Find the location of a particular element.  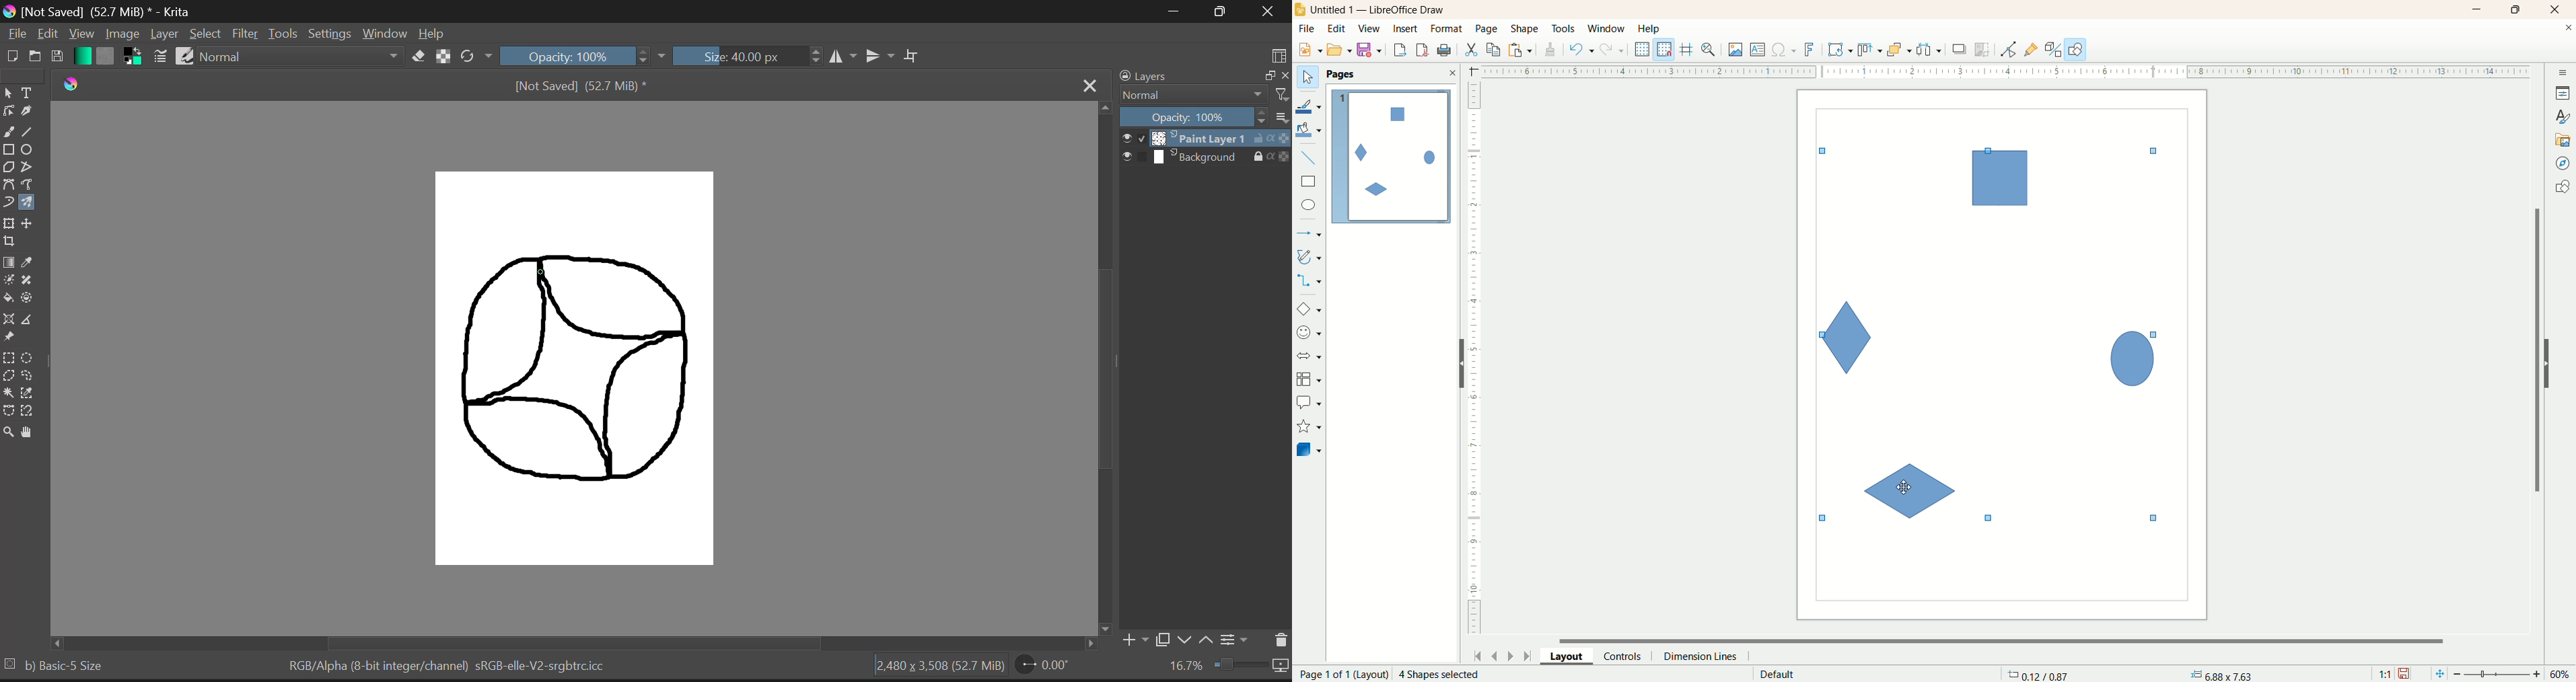

symbol shape is located at coordinates (1311, 334).